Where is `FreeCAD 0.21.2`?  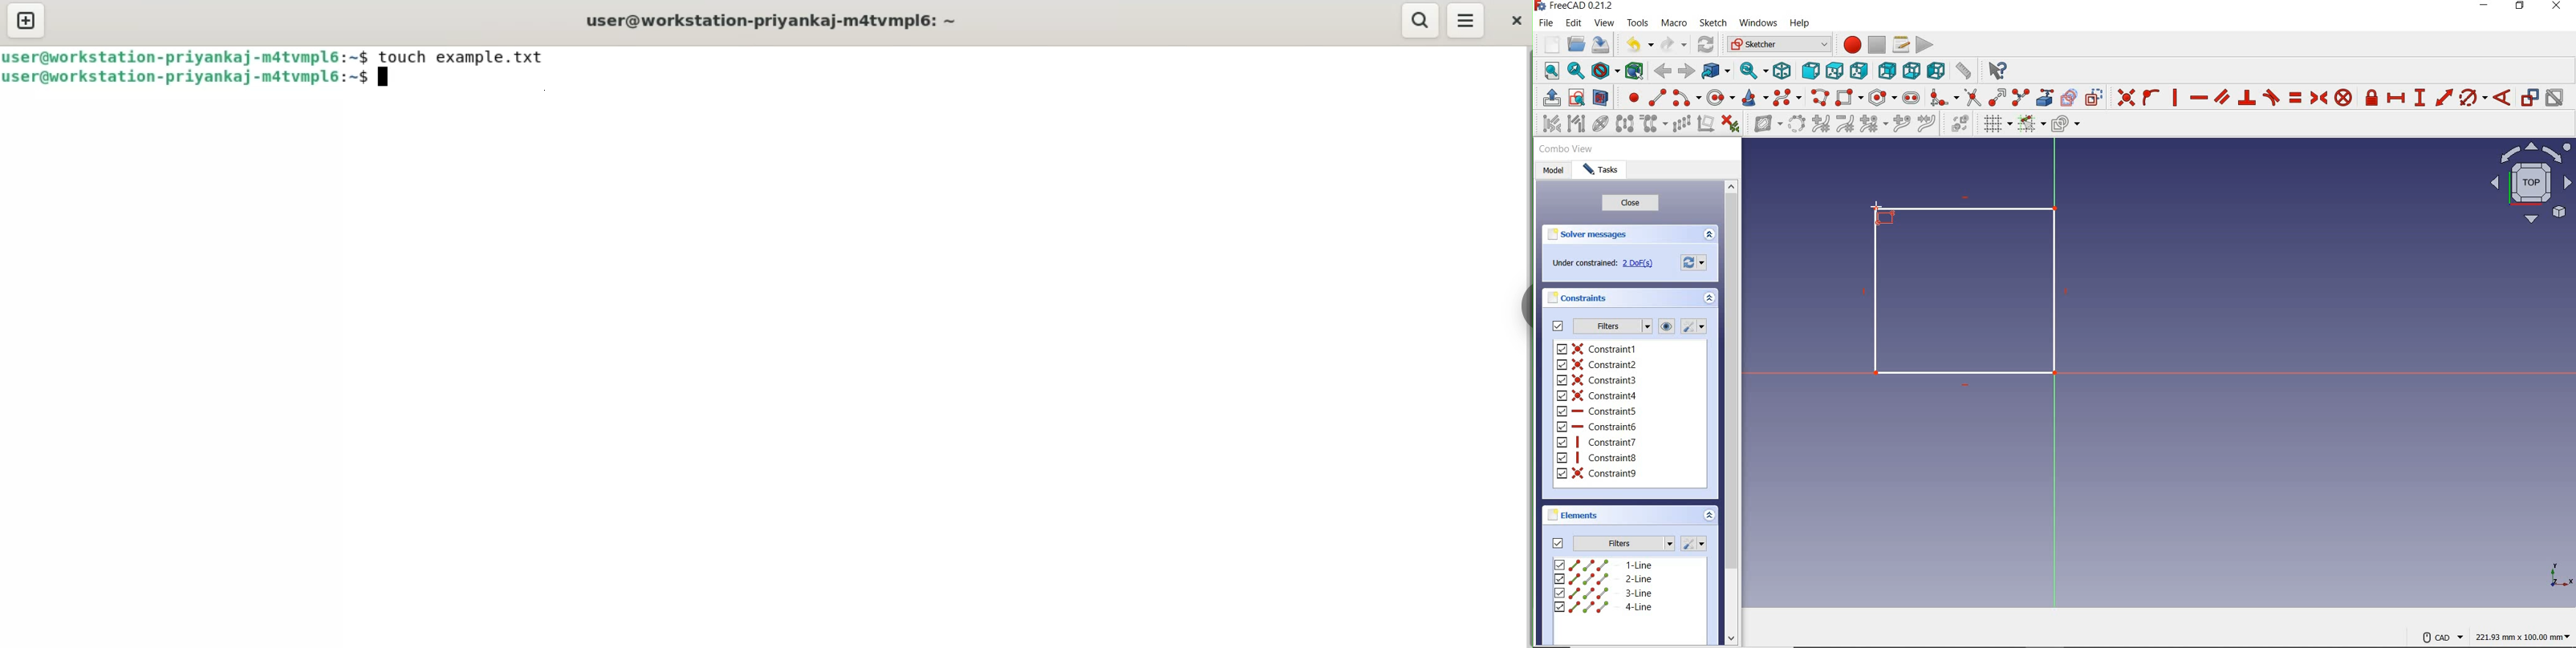 FreeCAD 0.21.2 is located at coordinates (1576, 7).